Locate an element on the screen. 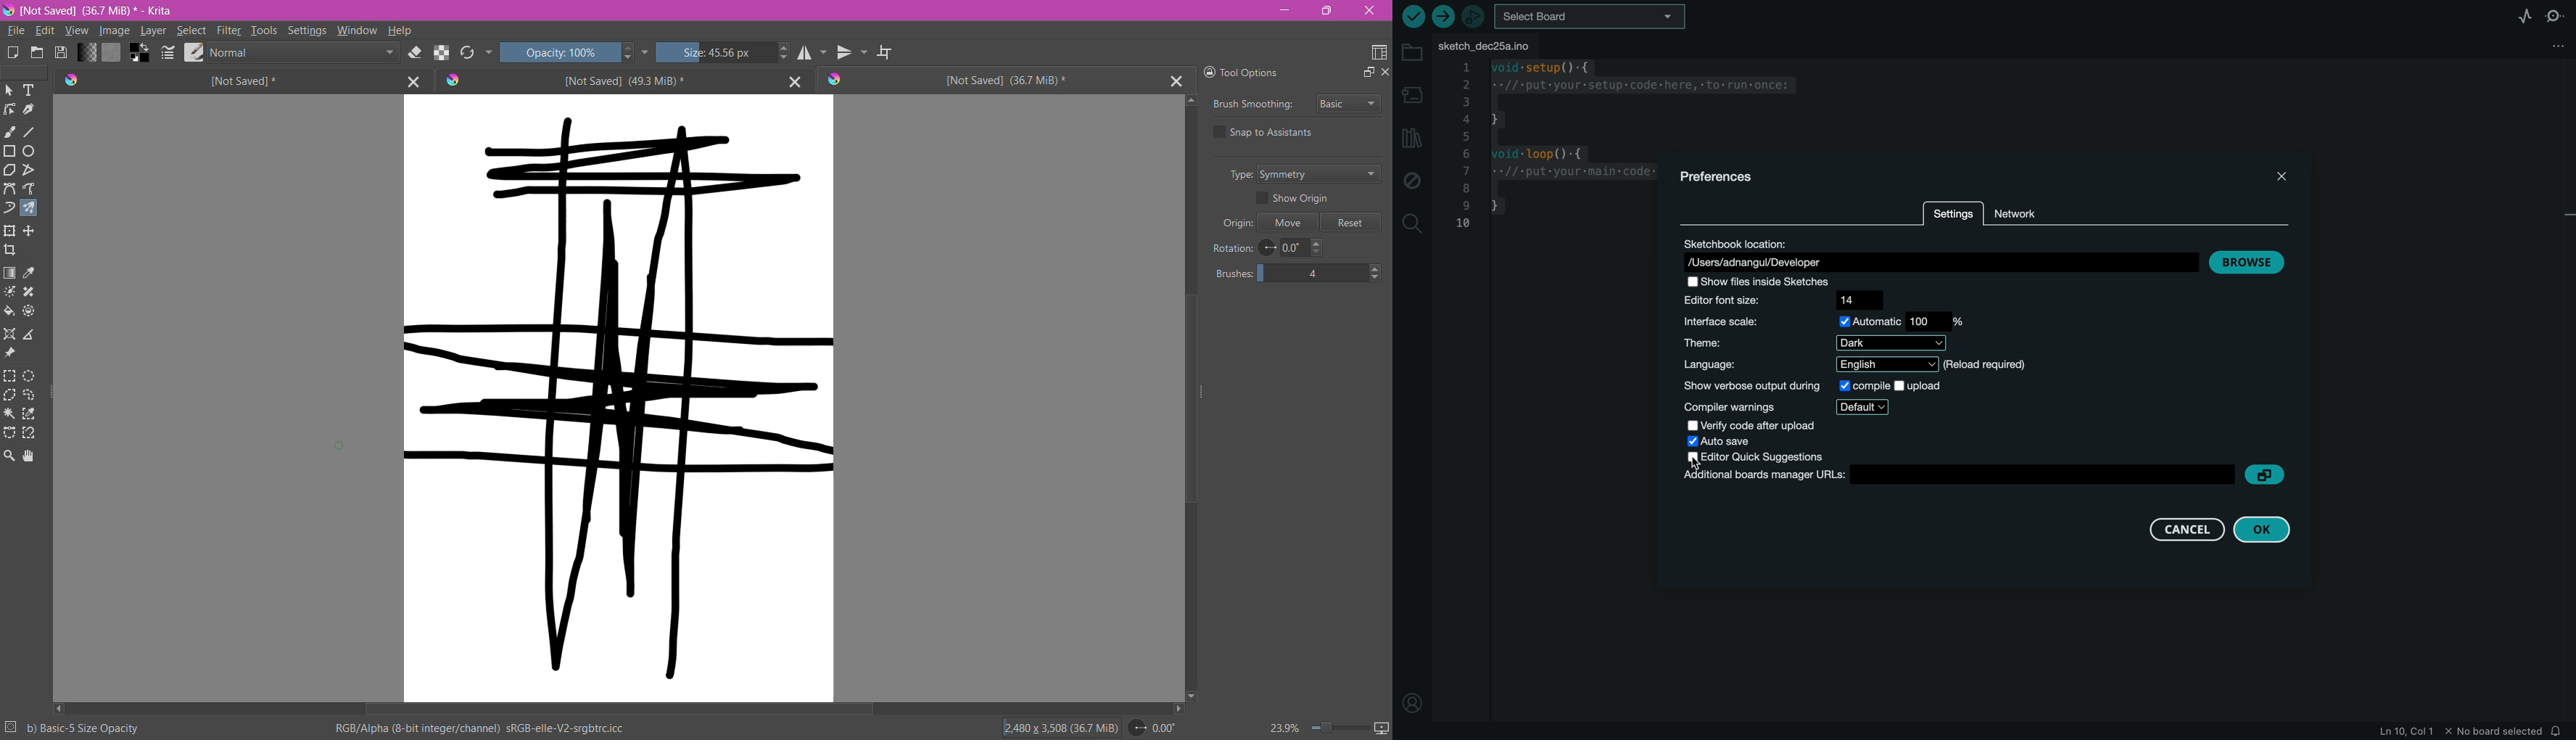 This screenshot has height=756, width=2576. board  manager is located at coordinates (1414, 97).